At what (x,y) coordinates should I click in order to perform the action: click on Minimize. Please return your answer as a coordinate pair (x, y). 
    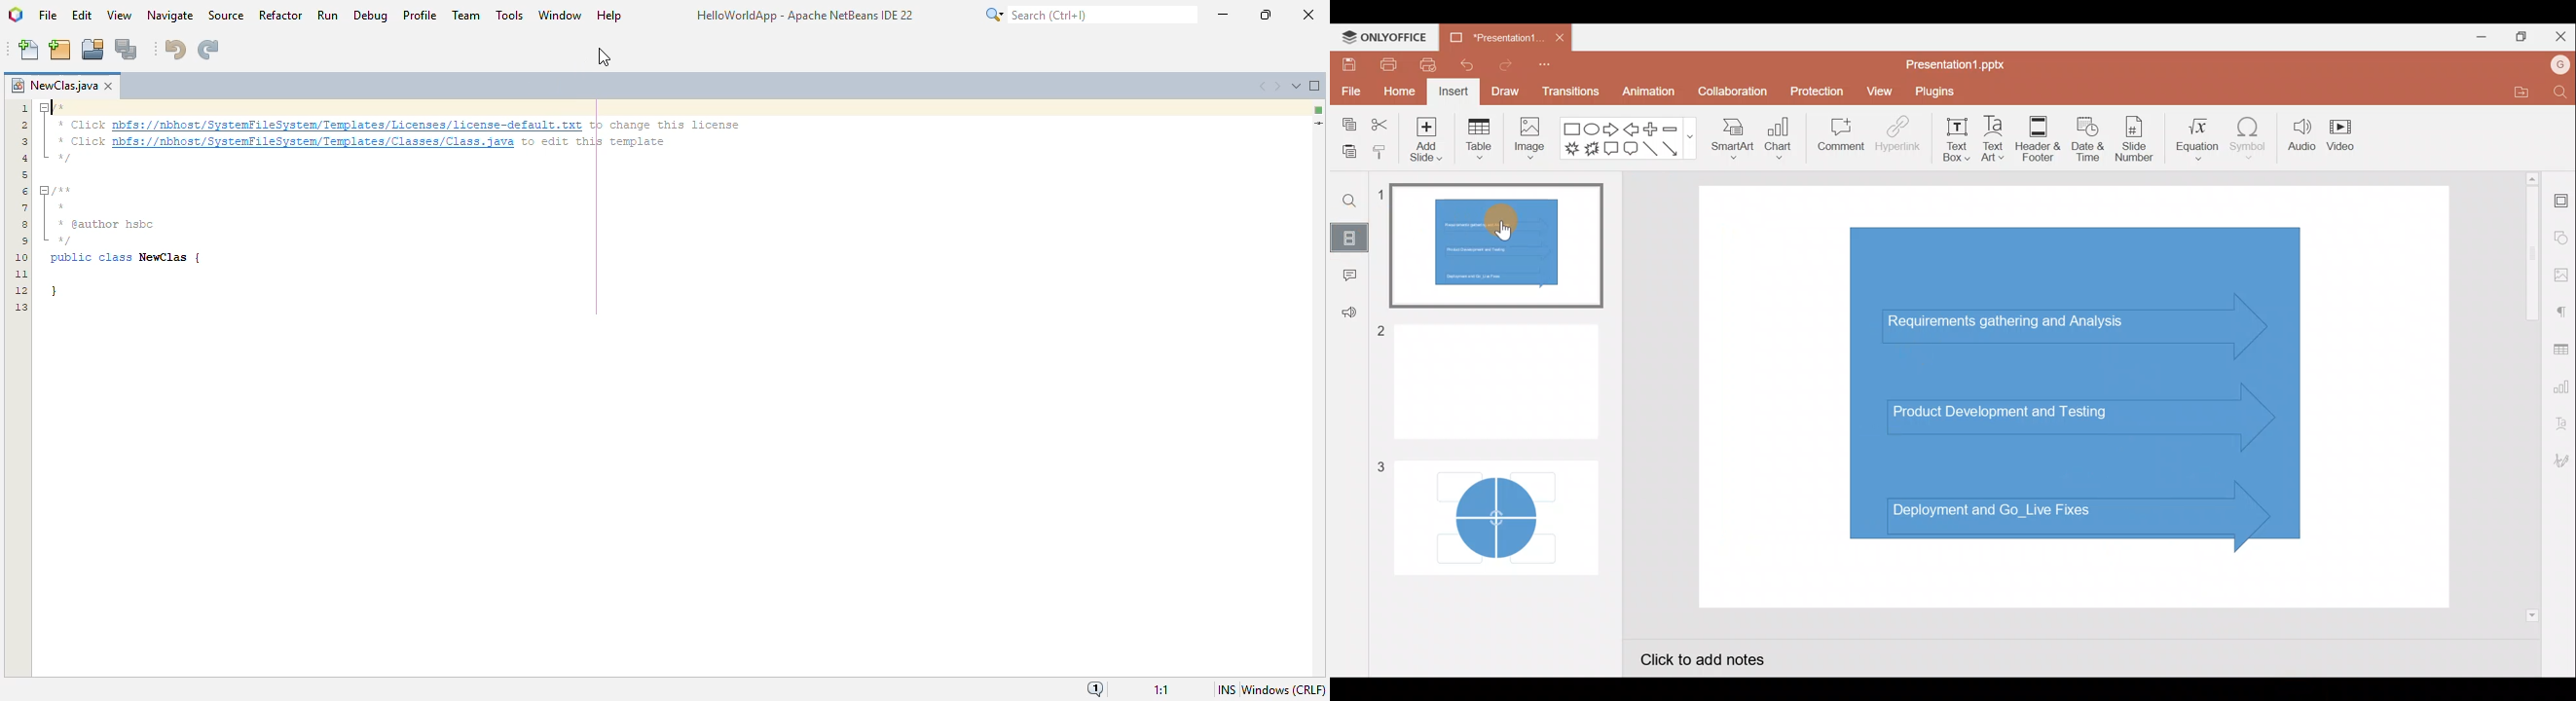
    Looking at the image, I should click on (2477, 39).